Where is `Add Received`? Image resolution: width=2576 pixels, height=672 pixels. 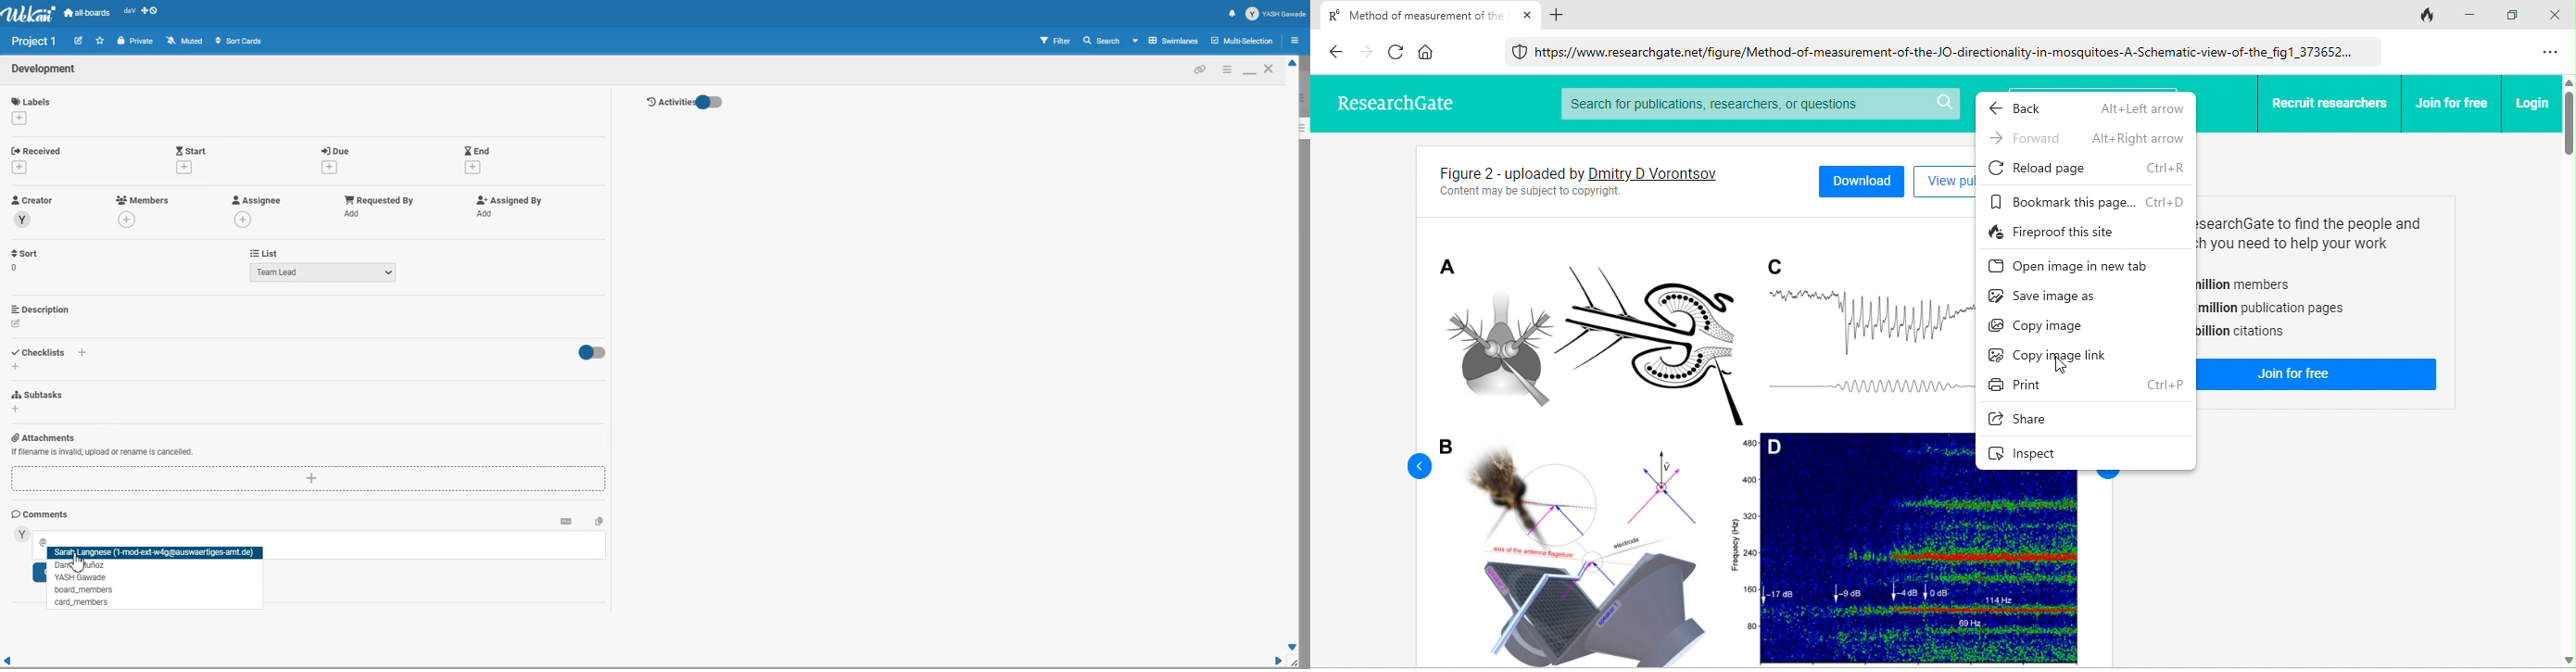 Add Received is located at coordinates (40, 150).